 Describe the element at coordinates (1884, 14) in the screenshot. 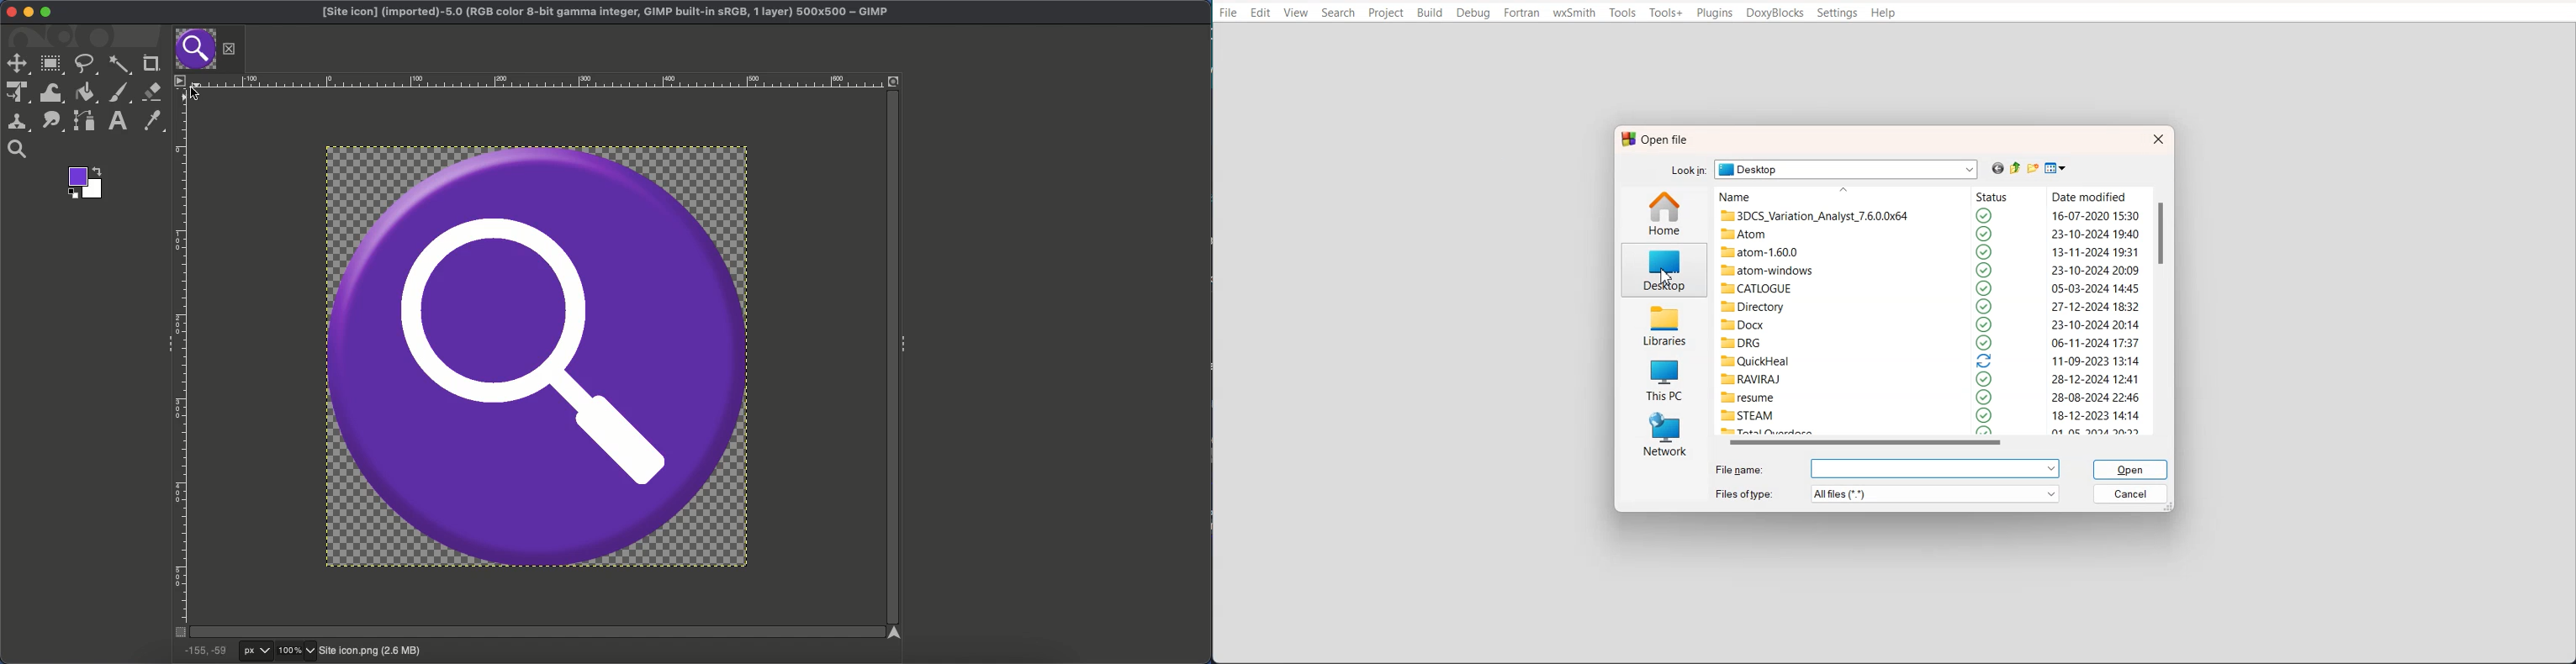

I see `Help` at that location.